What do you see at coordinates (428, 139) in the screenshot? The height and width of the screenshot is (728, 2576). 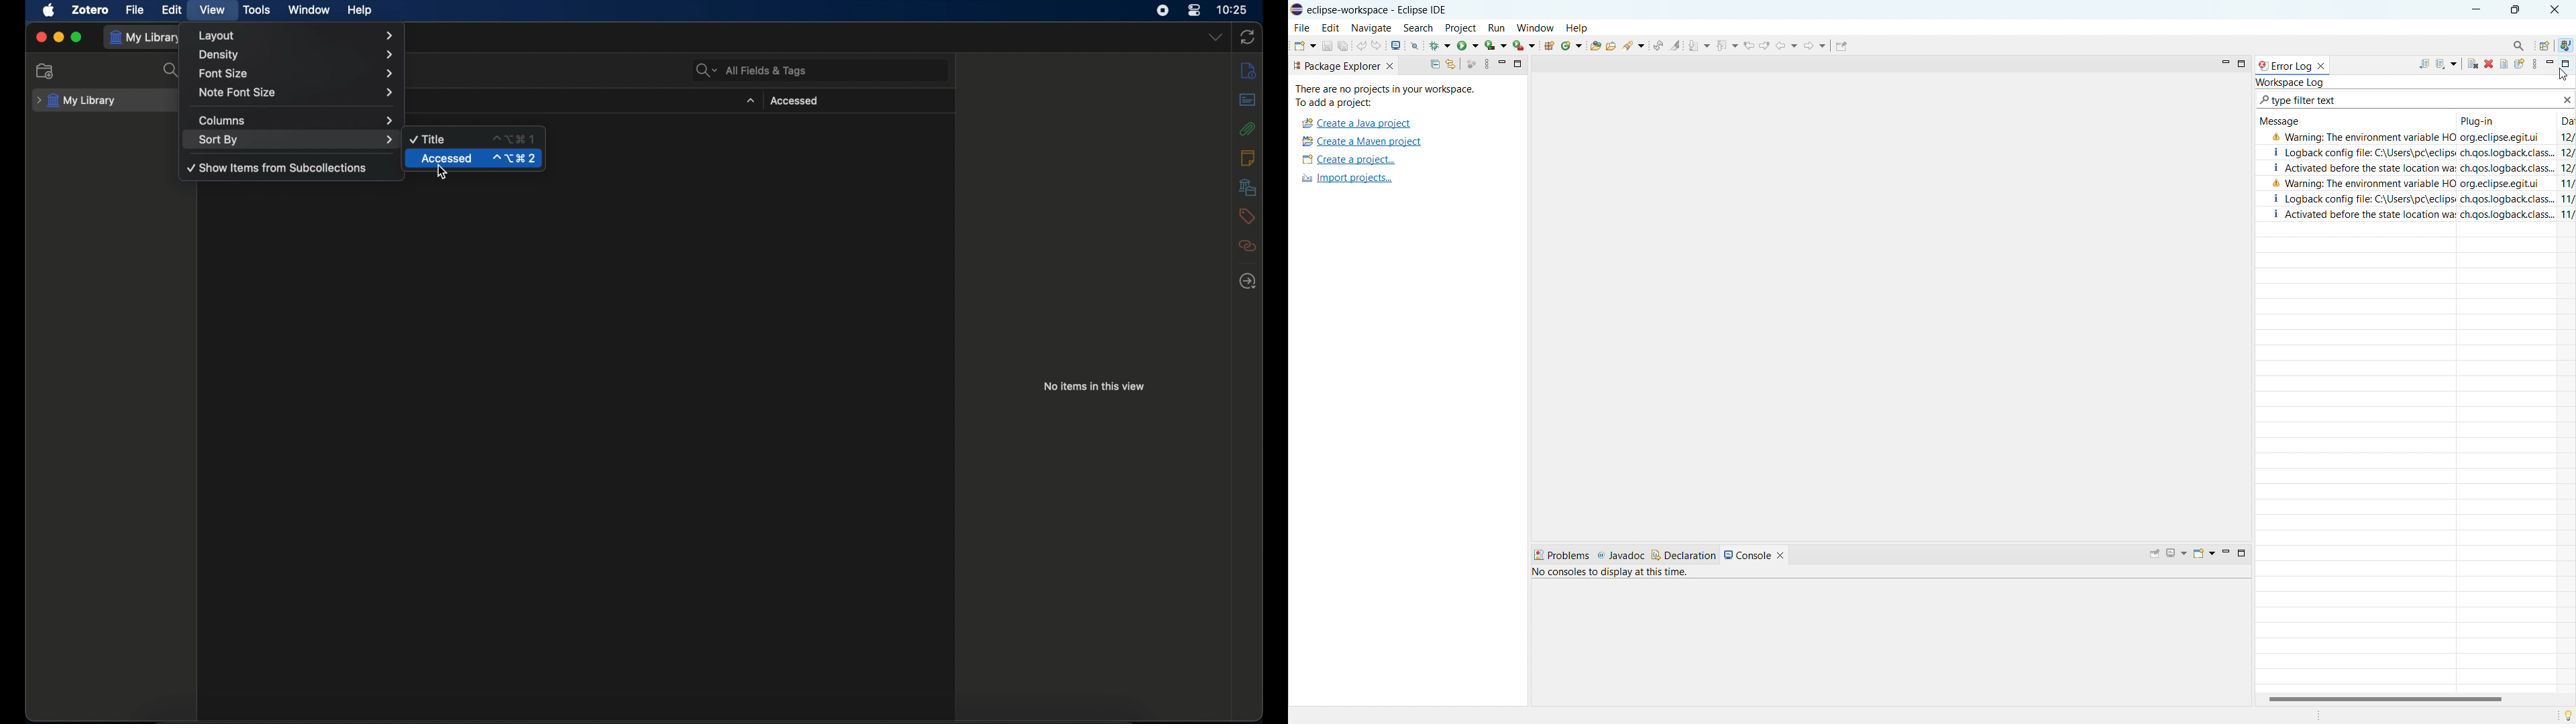 I see `title` at bounding box center [428, 139].